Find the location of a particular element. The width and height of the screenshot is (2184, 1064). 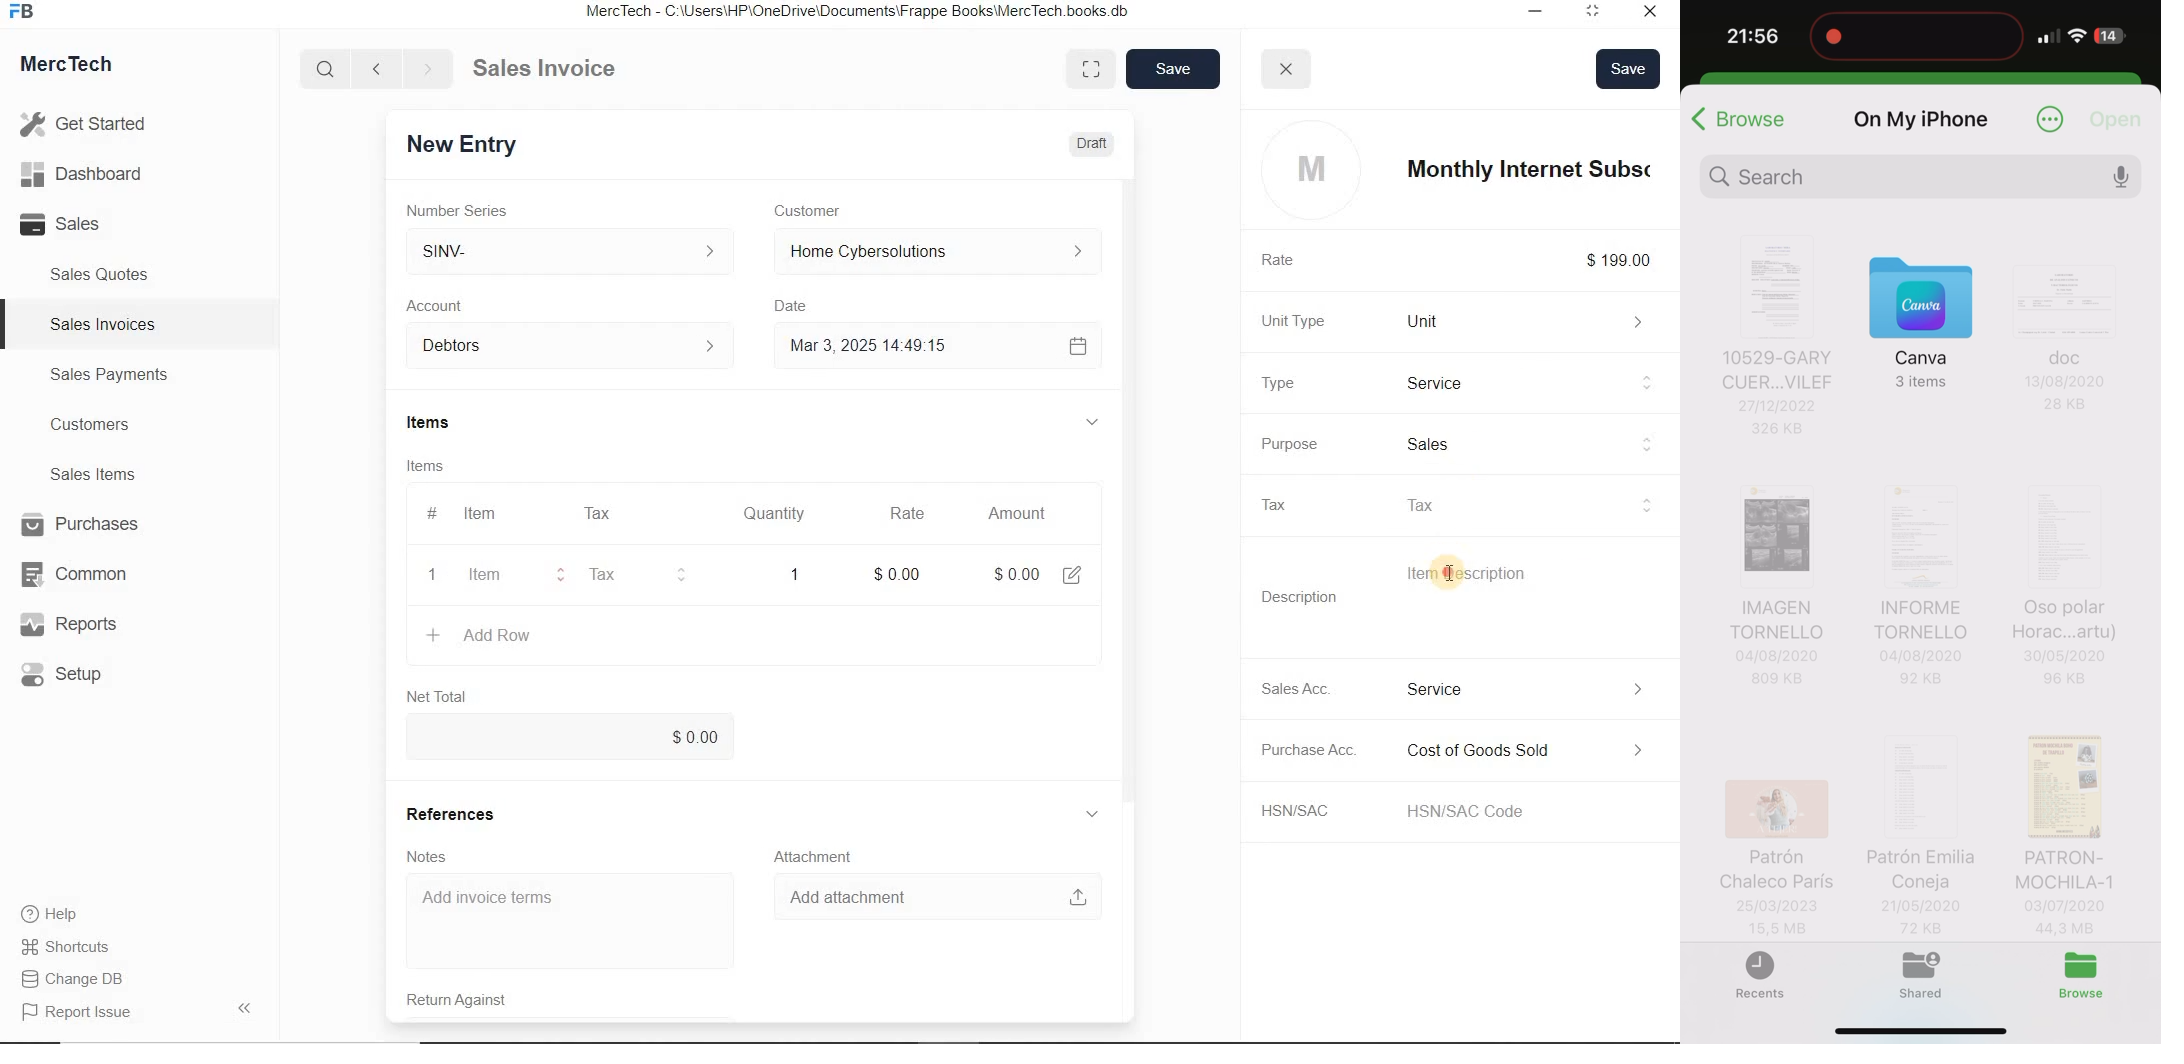

Go back is located at coordinates (379, 69).